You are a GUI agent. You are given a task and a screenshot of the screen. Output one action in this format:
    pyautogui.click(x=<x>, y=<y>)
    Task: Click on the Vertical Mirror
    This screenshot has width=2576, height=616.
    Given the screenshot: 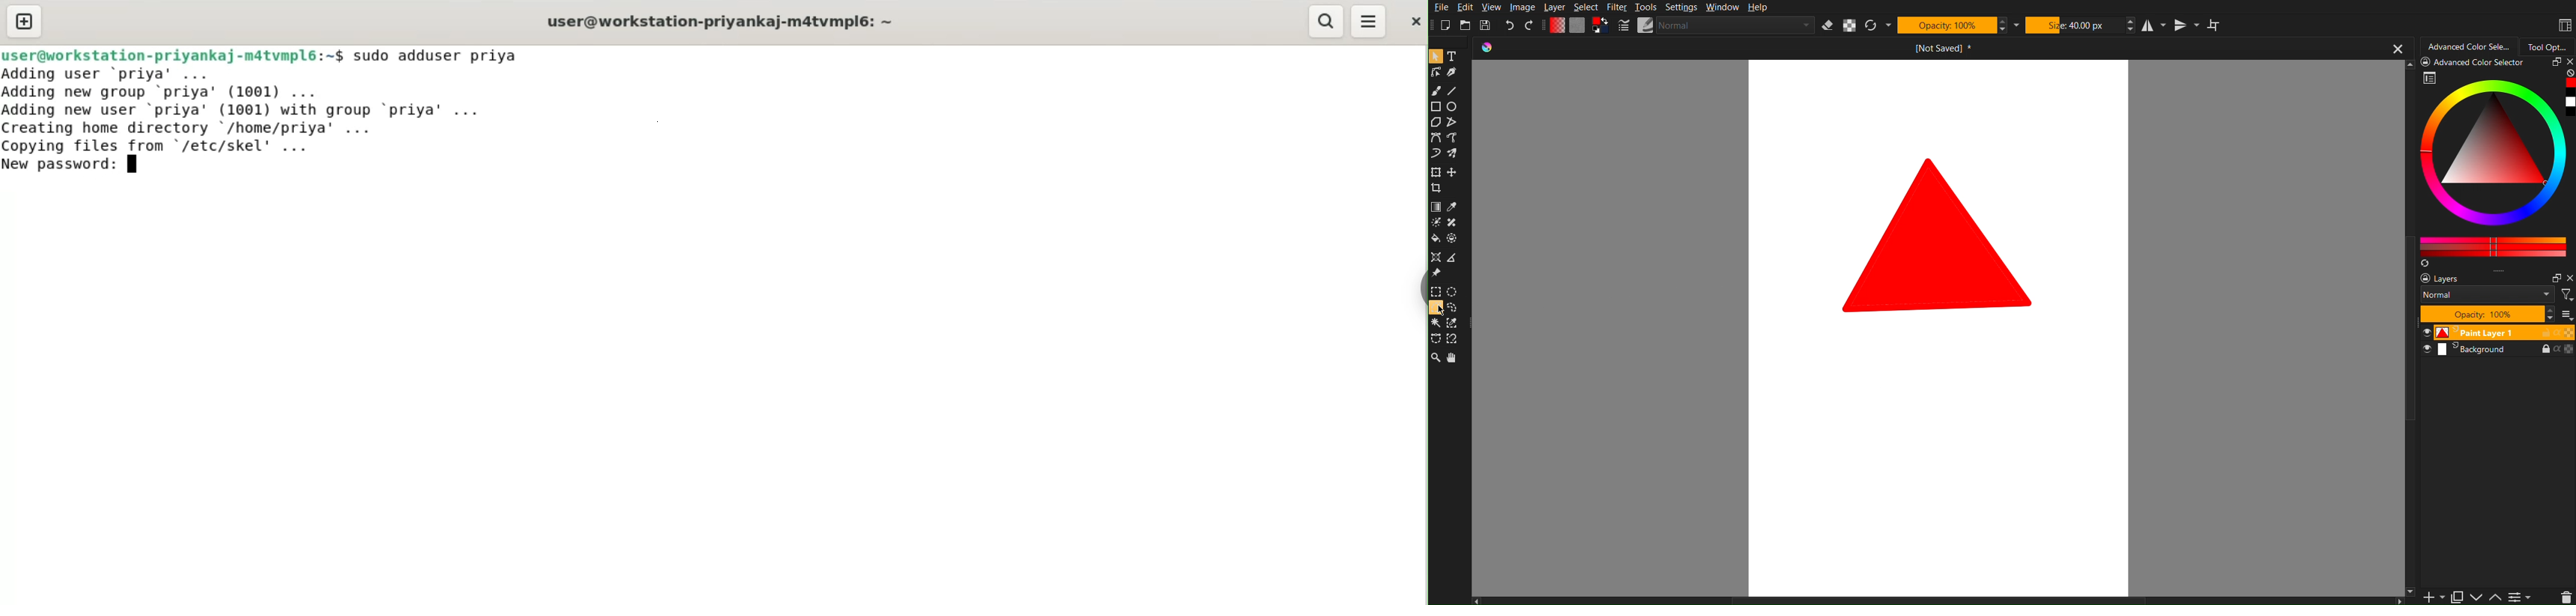 What is the action you would take?
    pyautogui.click(x=2187, y=26)
    